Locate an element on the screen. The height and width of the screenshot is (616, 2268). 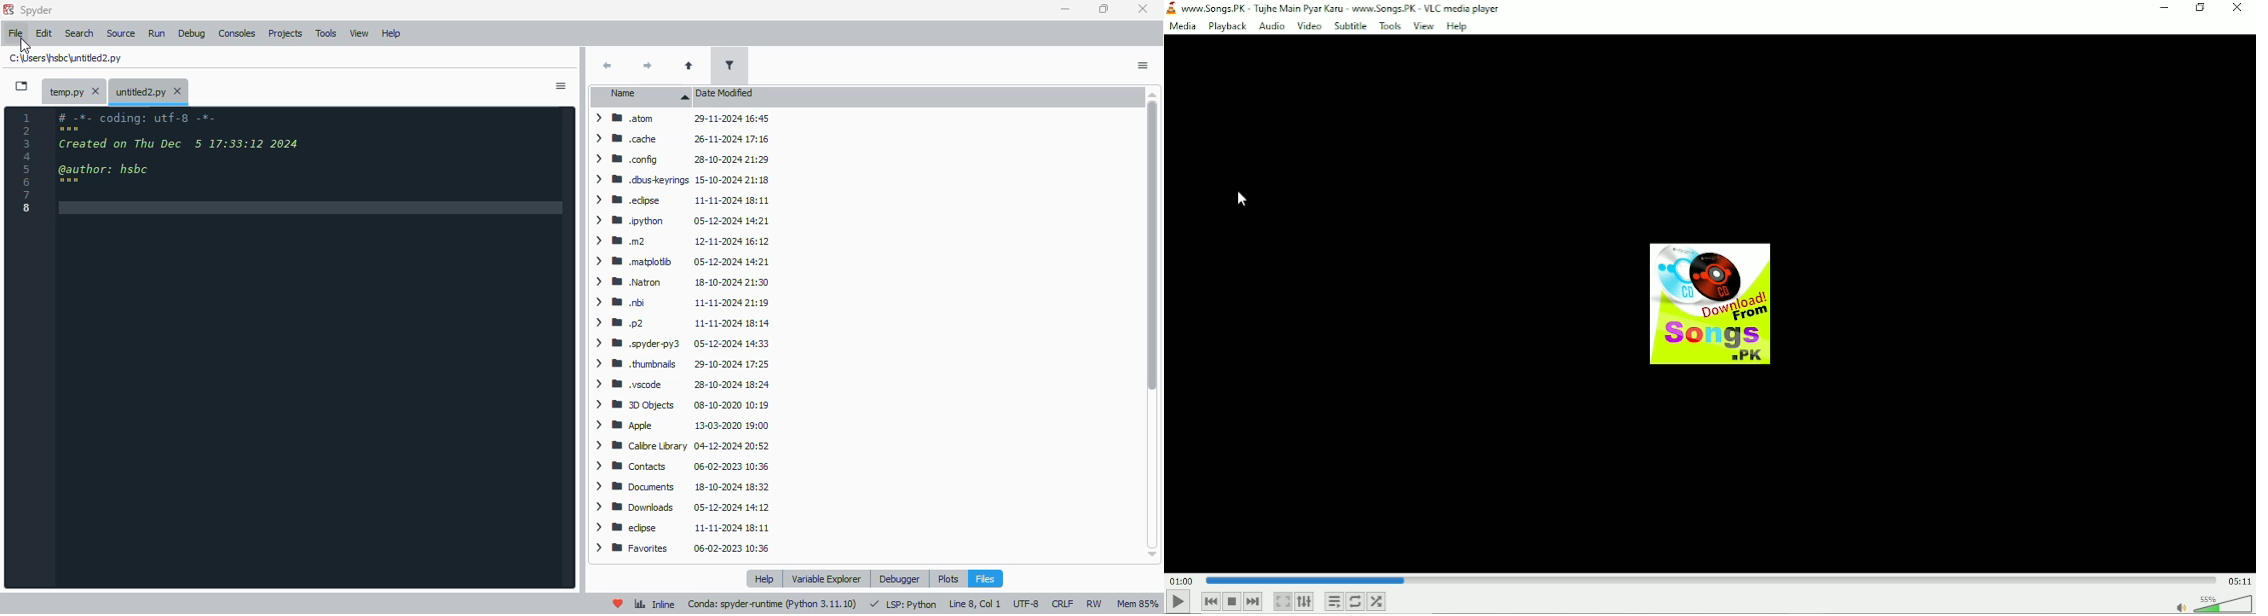
file is located at coordinates (14, 33).